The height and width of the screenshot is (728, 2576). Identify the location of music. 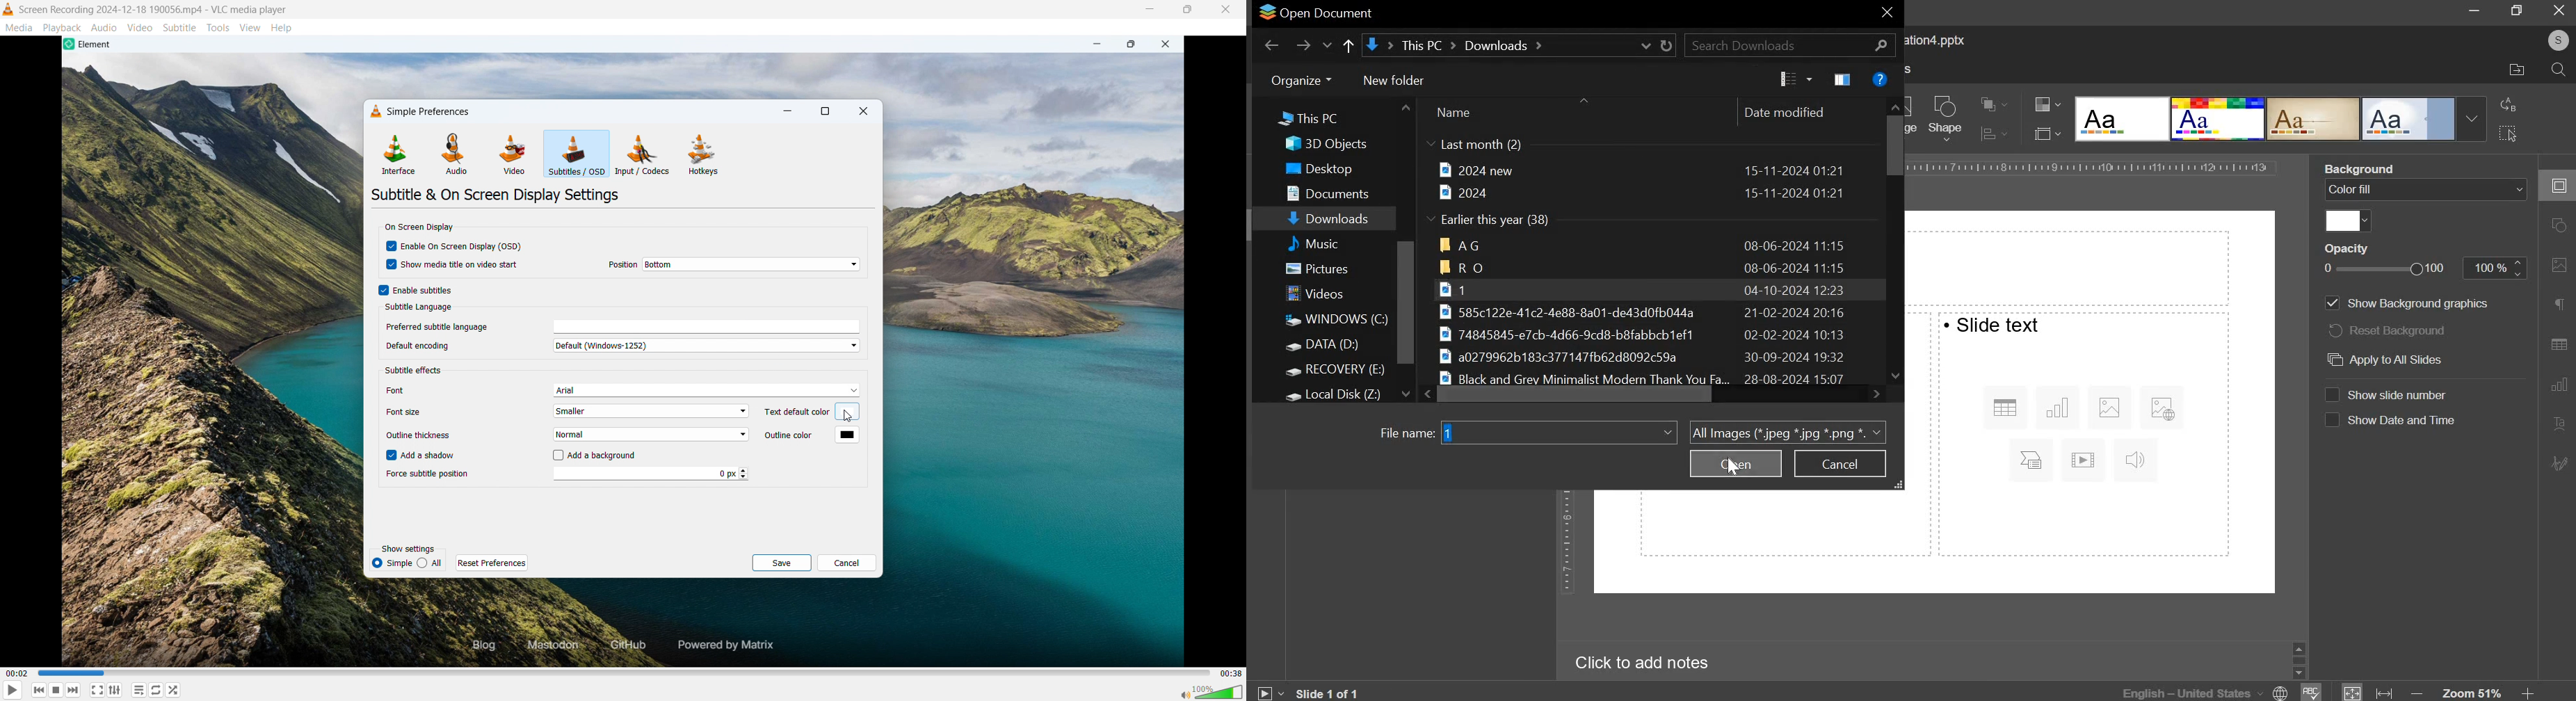
(1330, 243).